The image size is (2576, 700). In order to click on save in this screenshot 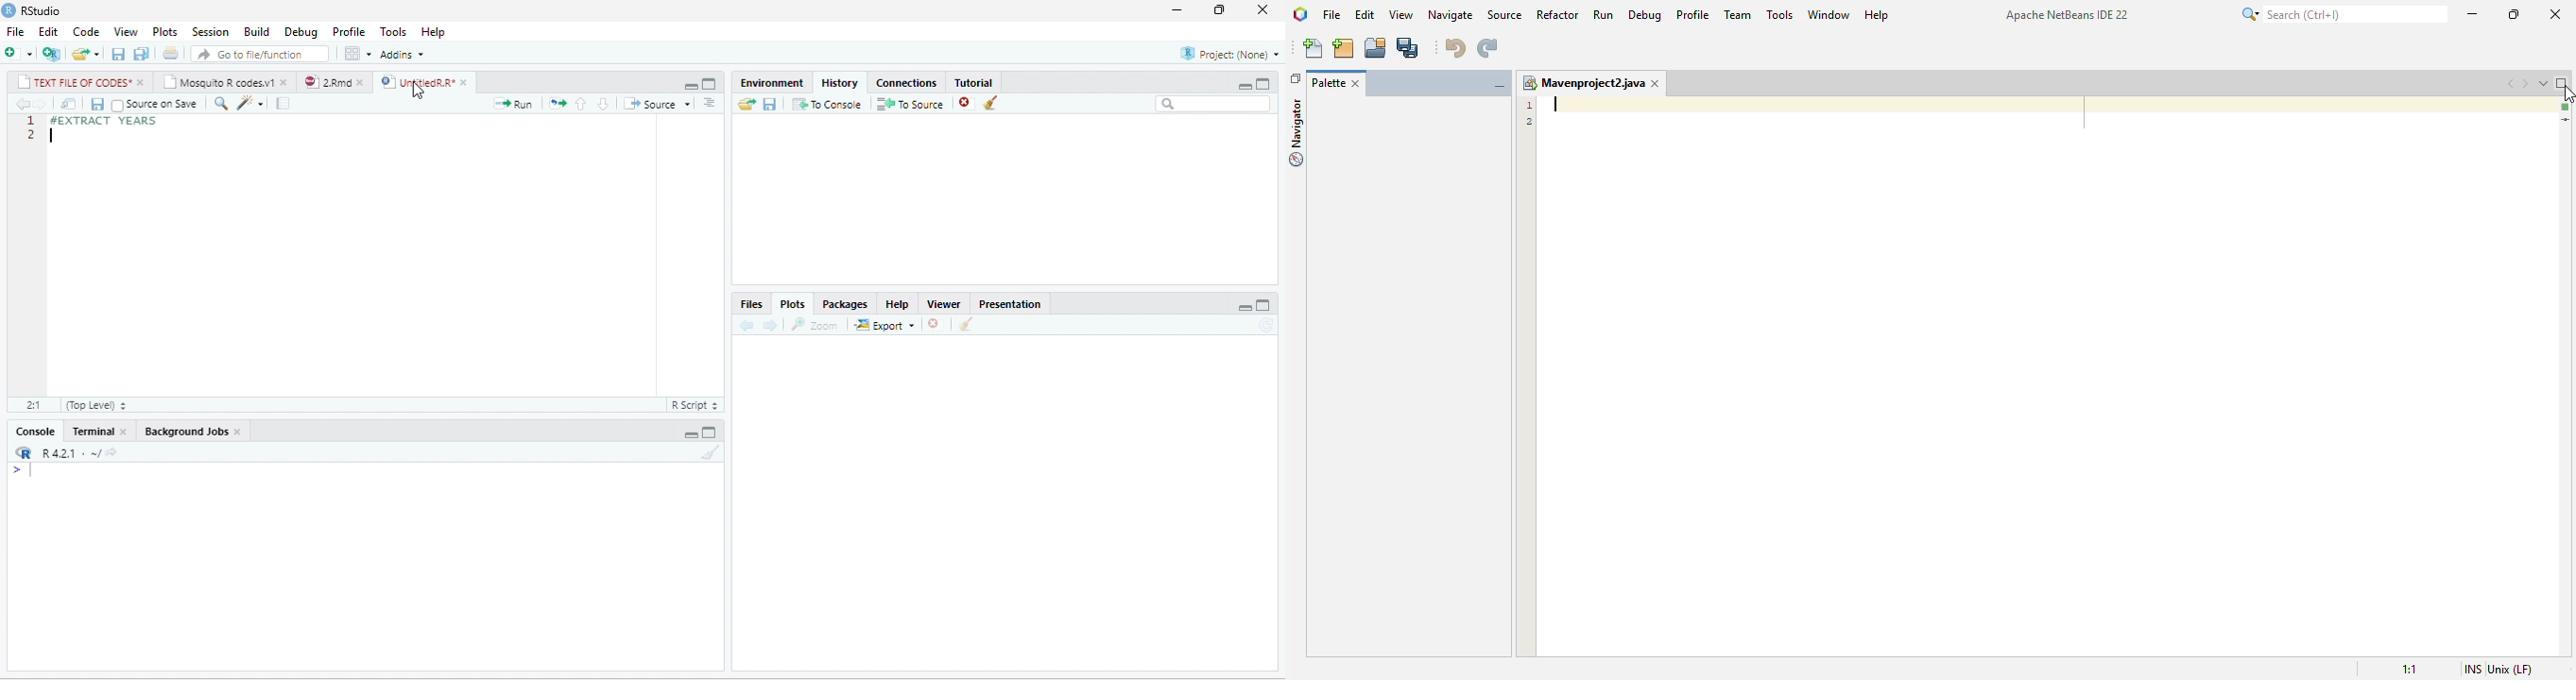, I will do `click(770, 104)`.